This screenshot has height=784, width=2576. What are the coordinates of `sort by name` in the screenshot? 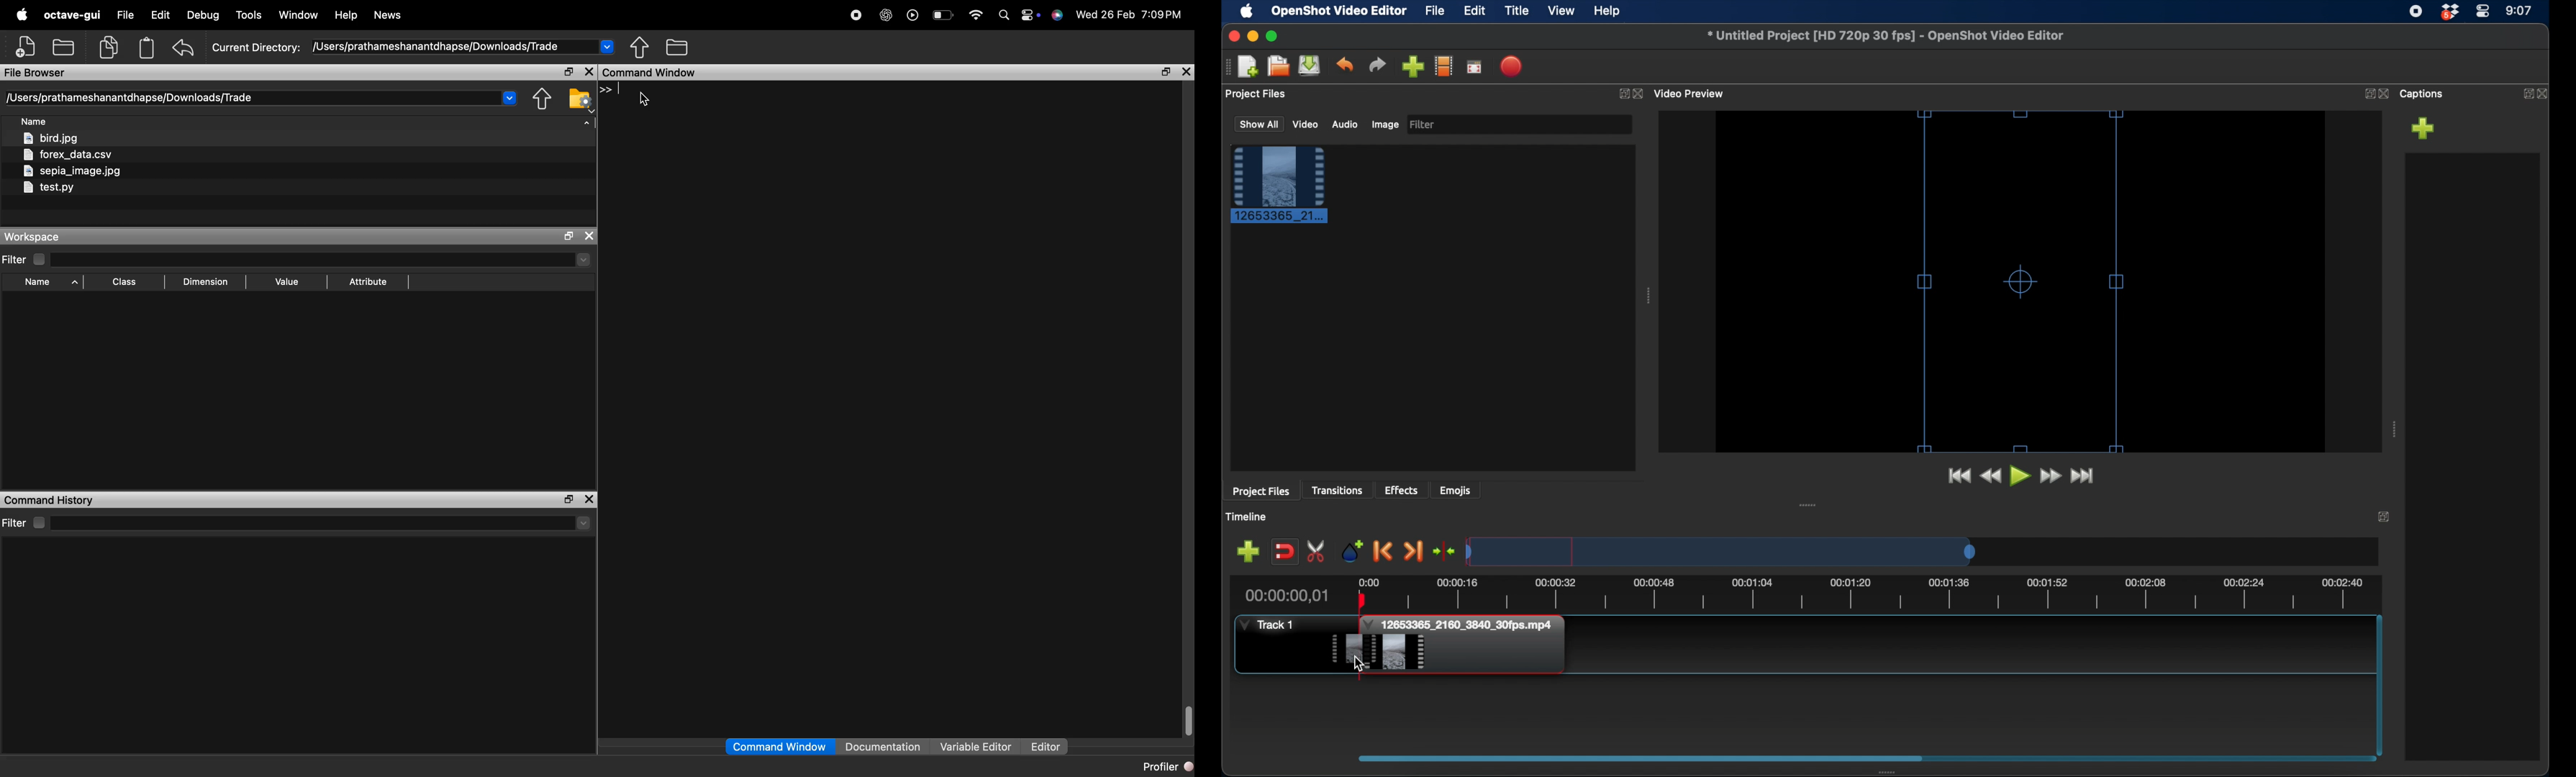 It's located at (48, 282).